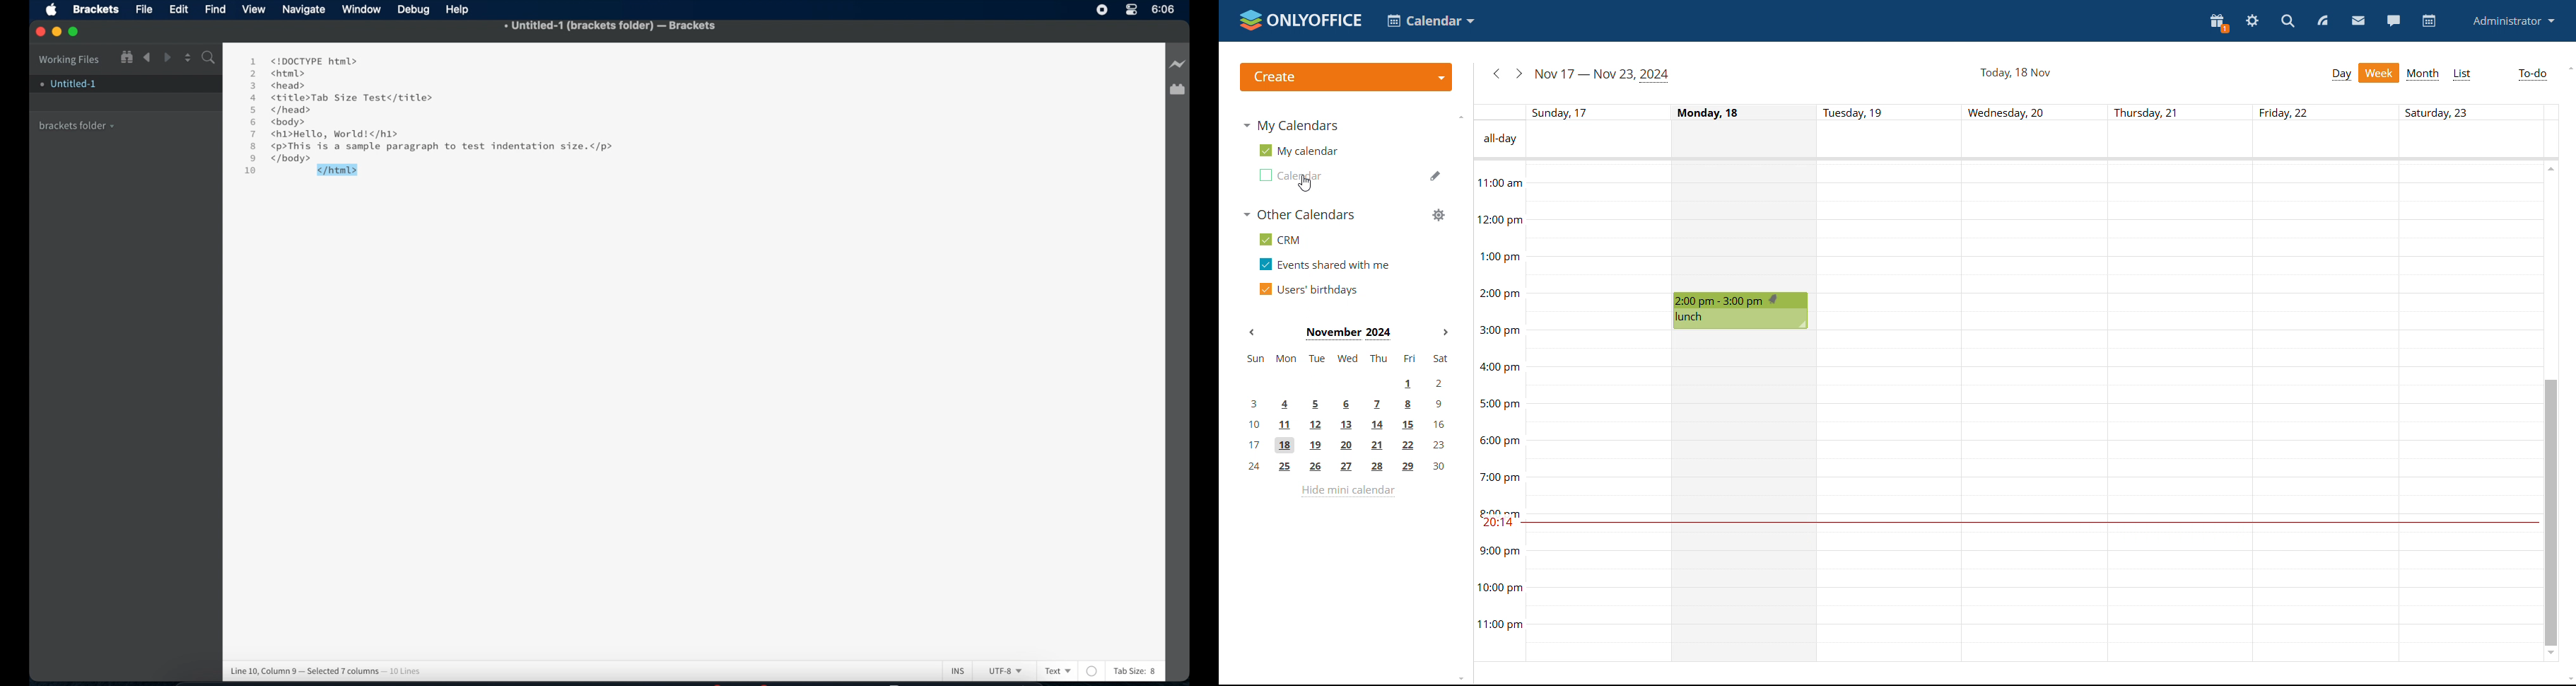 The width and height of the screenshot is (2576, 700). What do you see at coordinates (1461, 117) in the screenshot?
I see `collapse` at bounding box center [1461, 117].